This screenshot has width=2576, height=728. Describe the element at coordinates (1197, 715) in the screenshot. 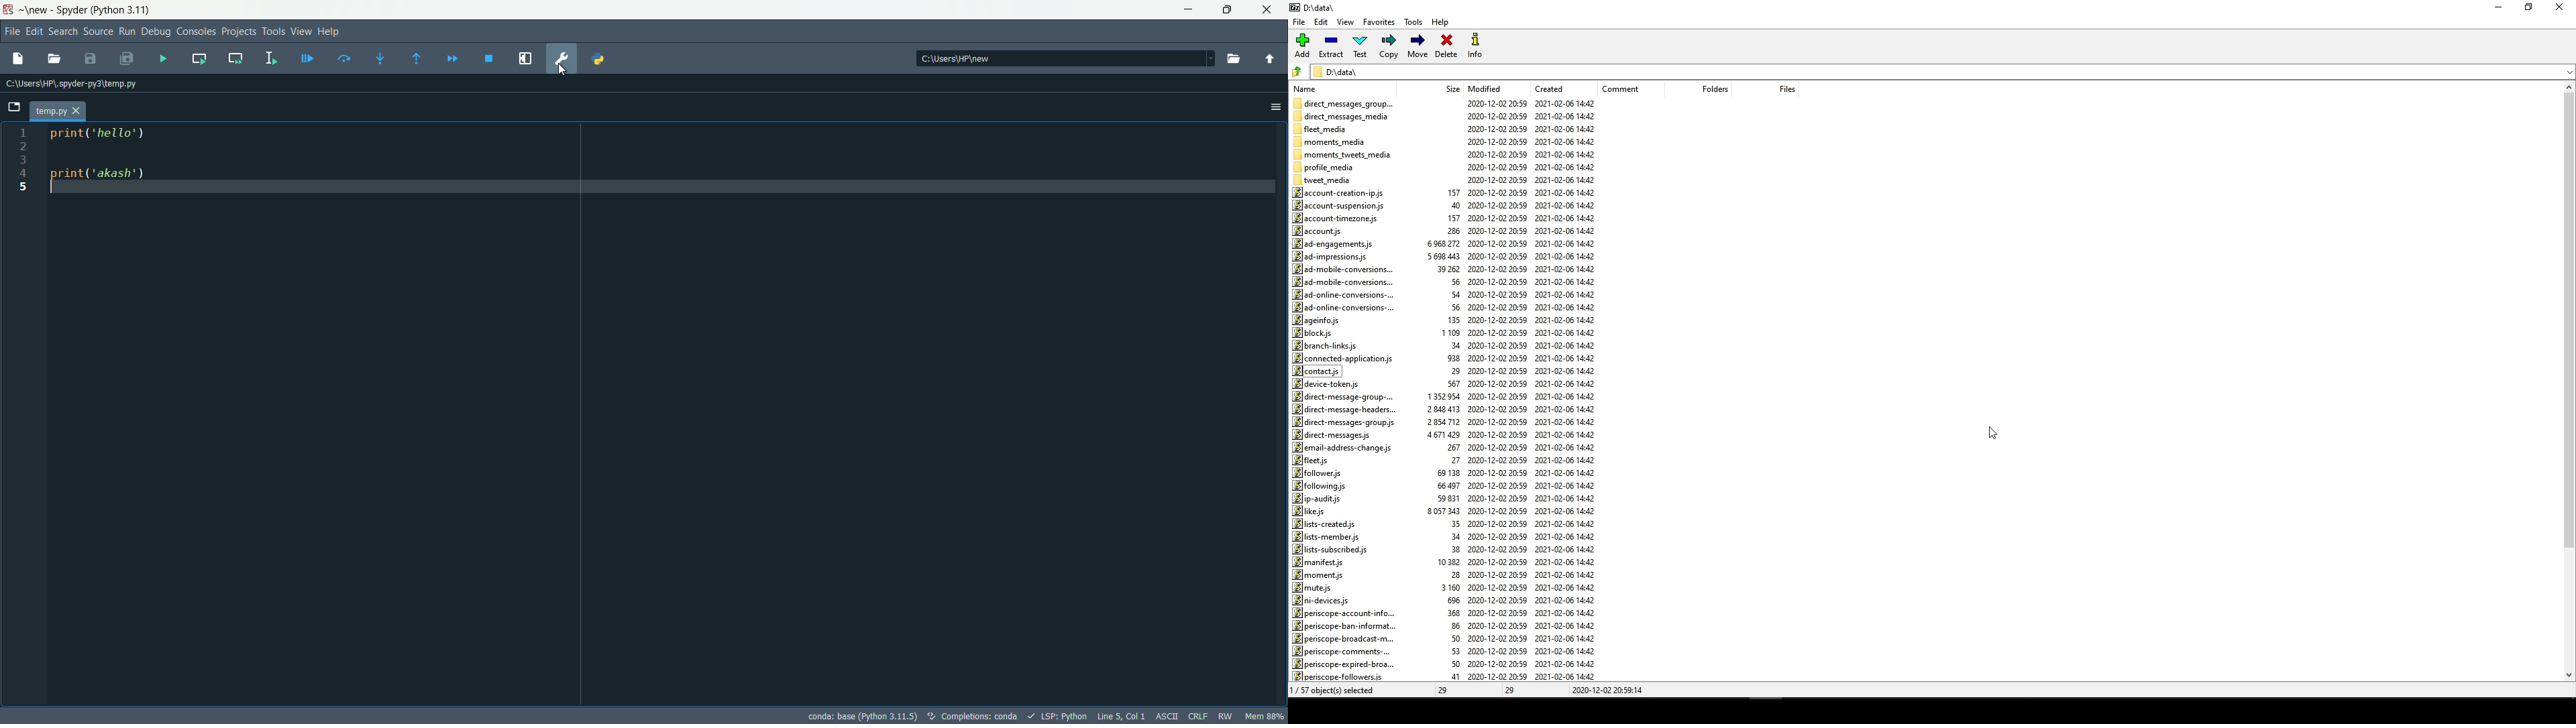

I see `CRLF` at that location.